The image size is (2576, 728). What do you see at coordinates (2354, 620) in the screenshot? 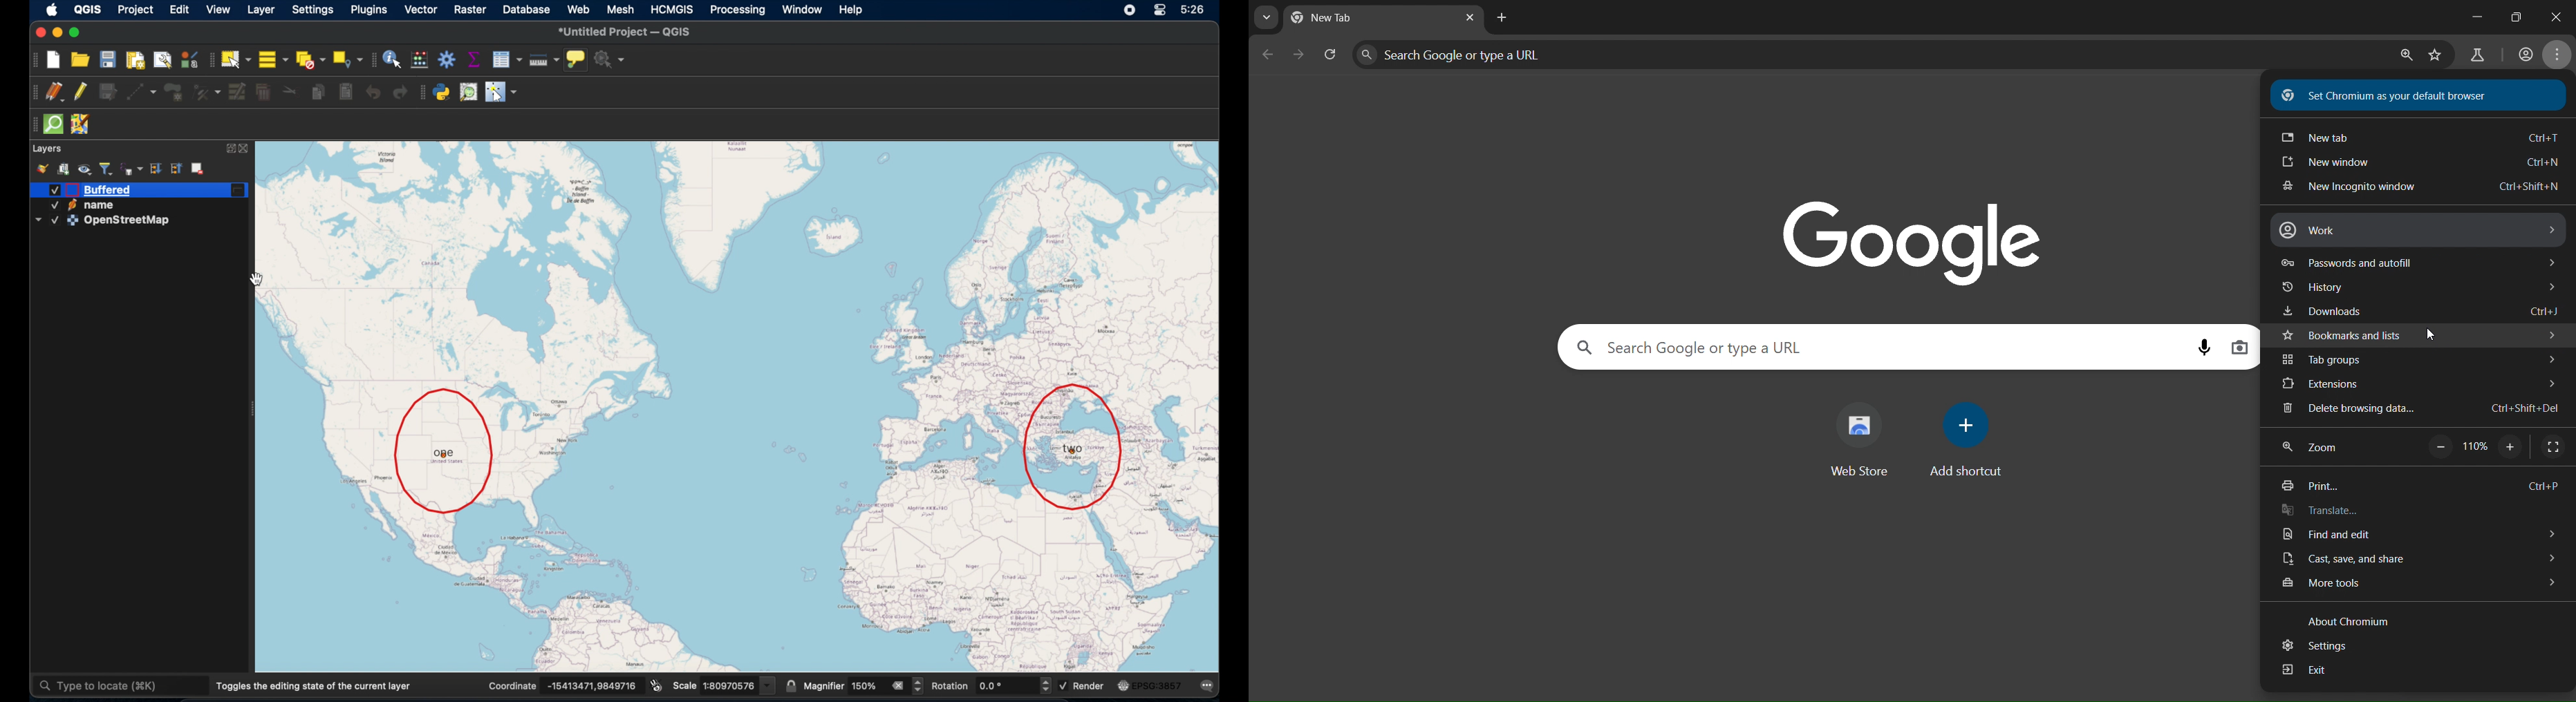
I see `about chromium` at bounding box center [2354, 620].